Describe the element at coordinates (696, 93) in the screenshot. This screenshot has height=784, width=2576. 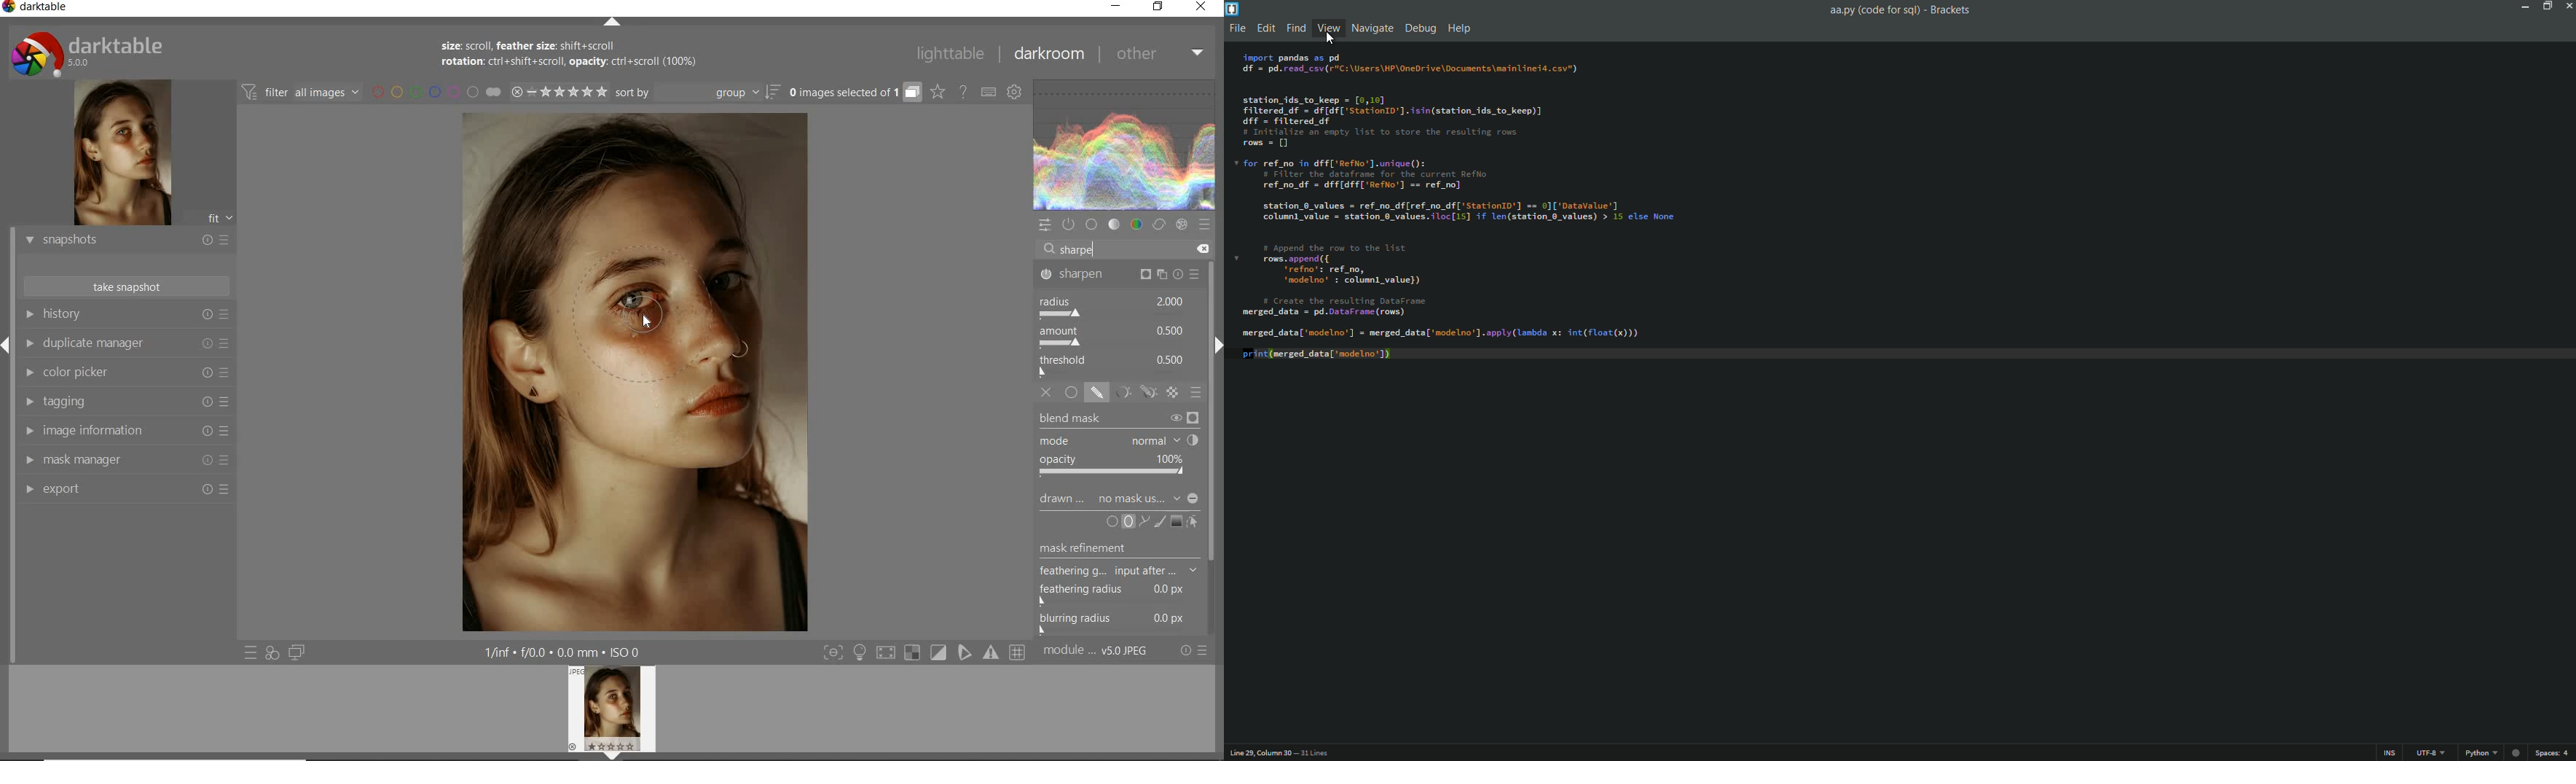
I see `sort` at that location.